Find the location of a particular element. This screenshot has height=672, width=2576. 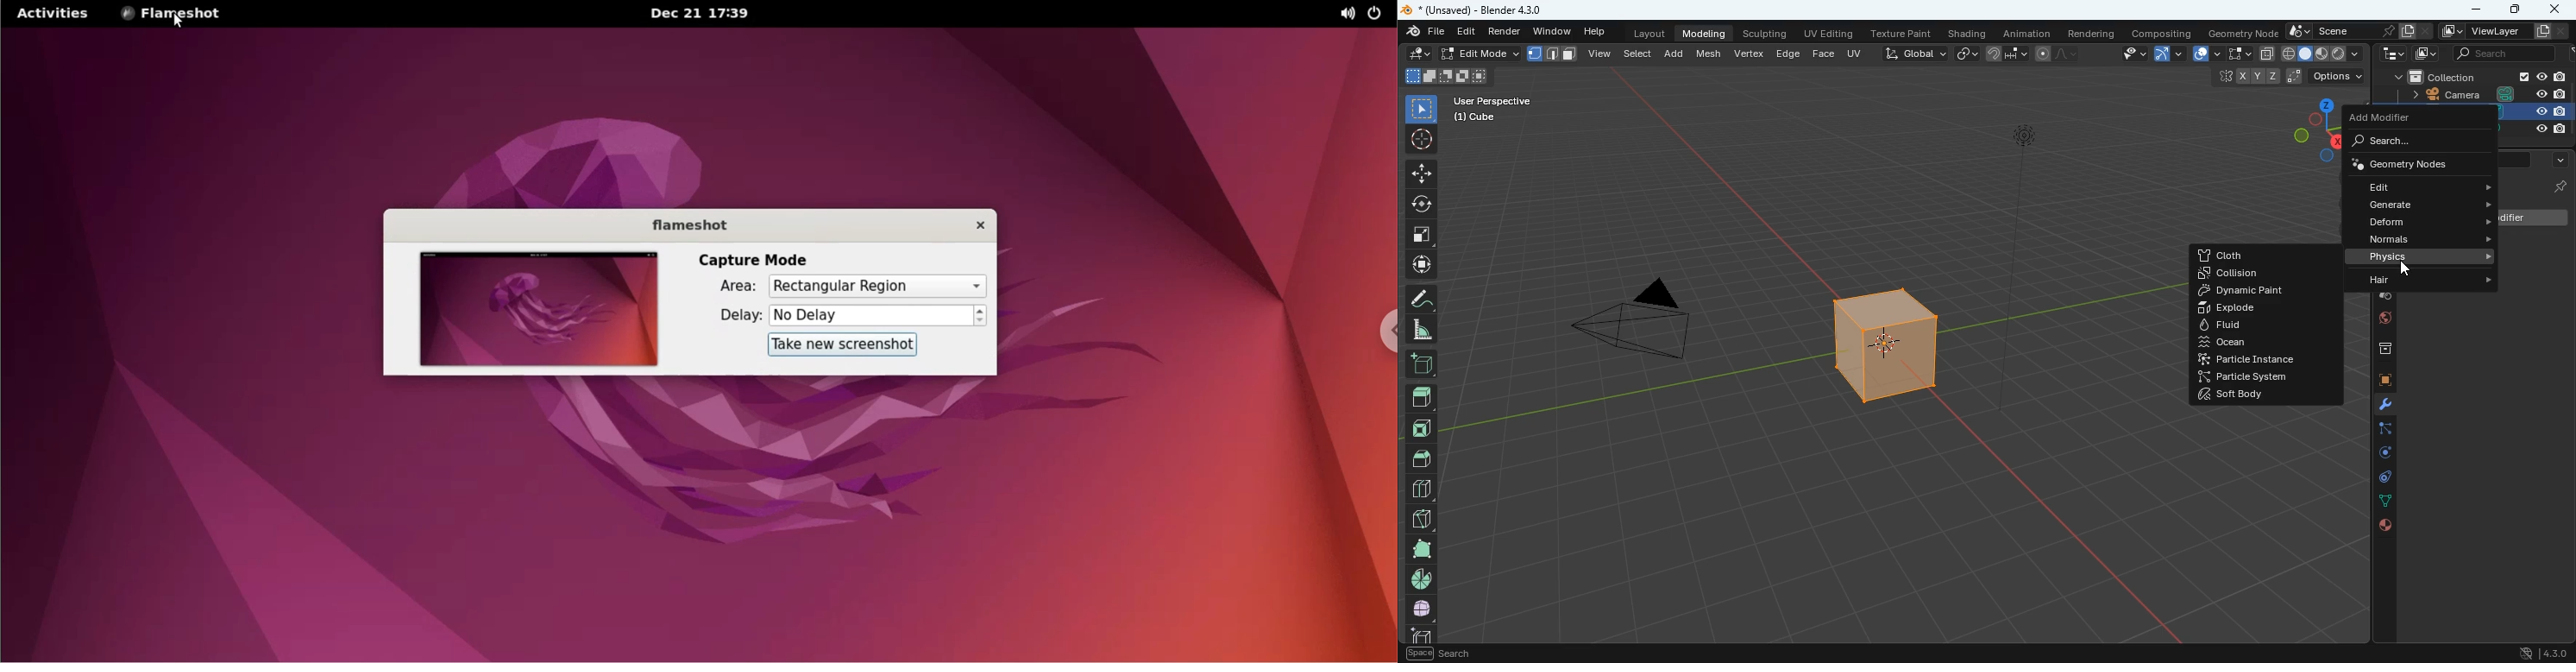

view is located at coordinates (1601, 55).